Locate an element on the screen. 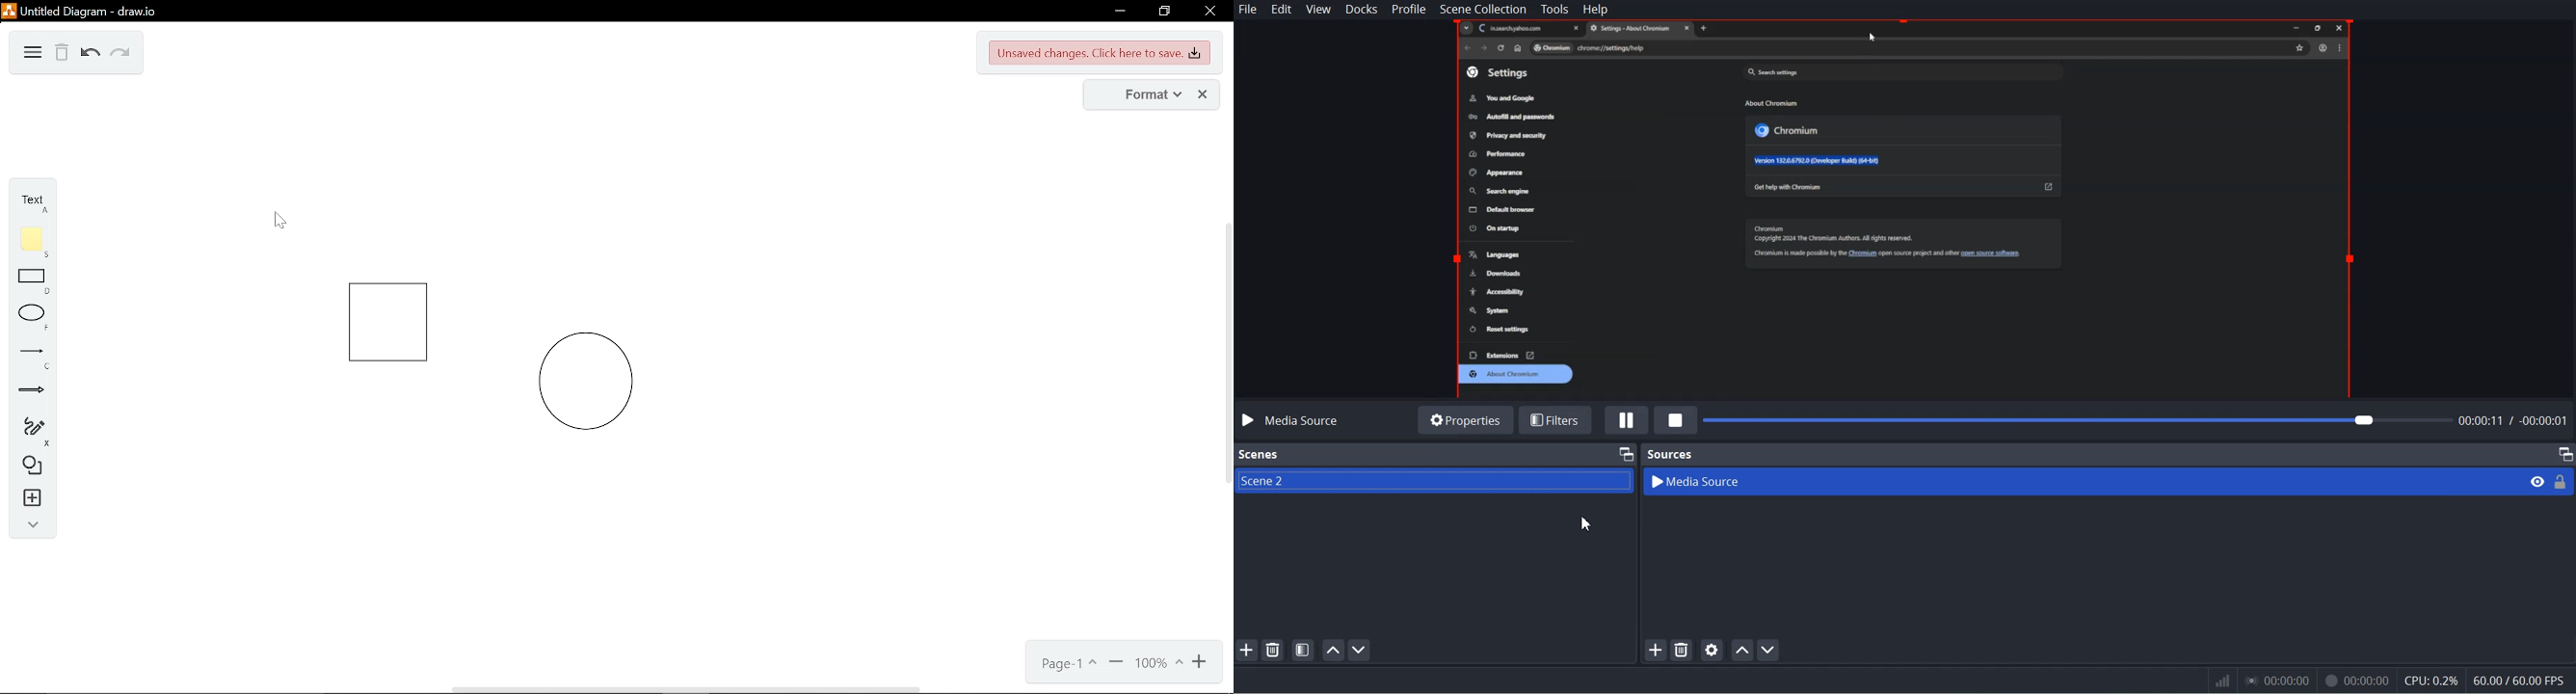 The height and width of the screenshot is (700, 2576). Scene is located at coordinates (1435, 482).